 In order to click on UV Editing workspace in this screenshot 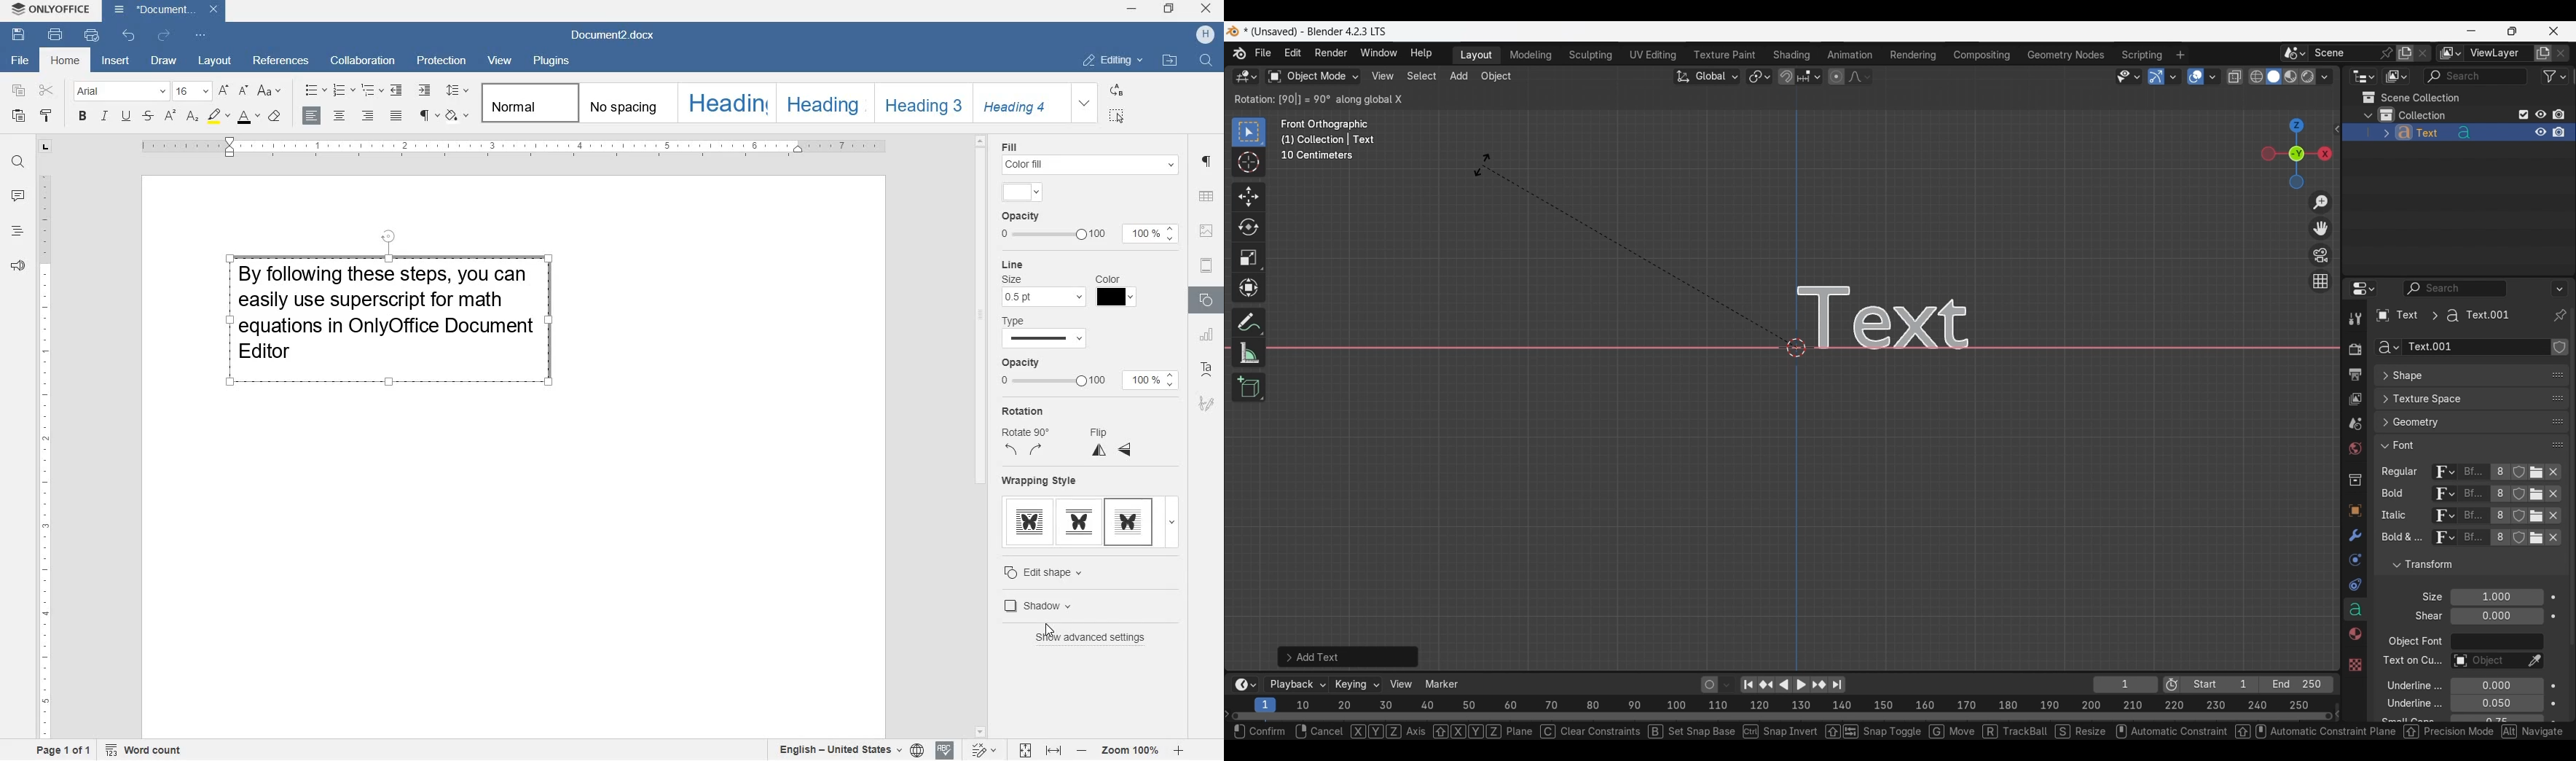, I will do `click(1654, 55)`.